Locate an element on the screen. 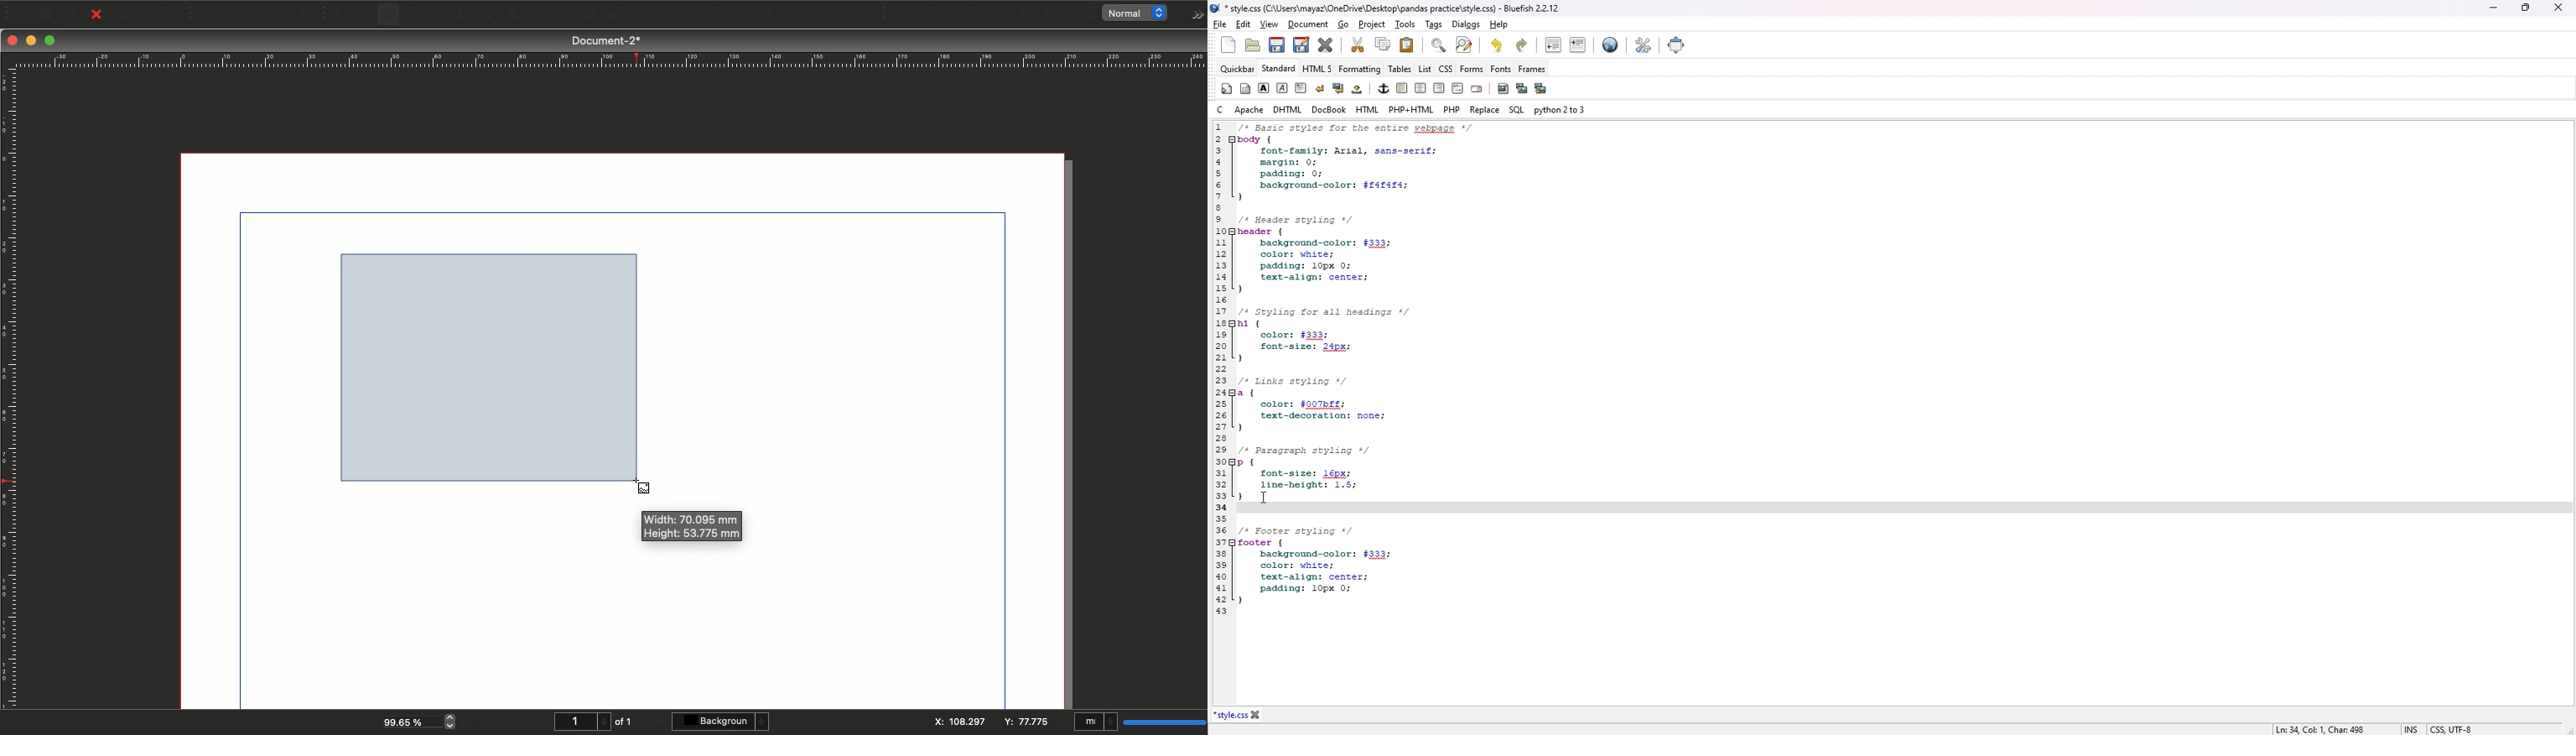 The image size is (2576, 756). Options is located at coordinates (1194, 15).